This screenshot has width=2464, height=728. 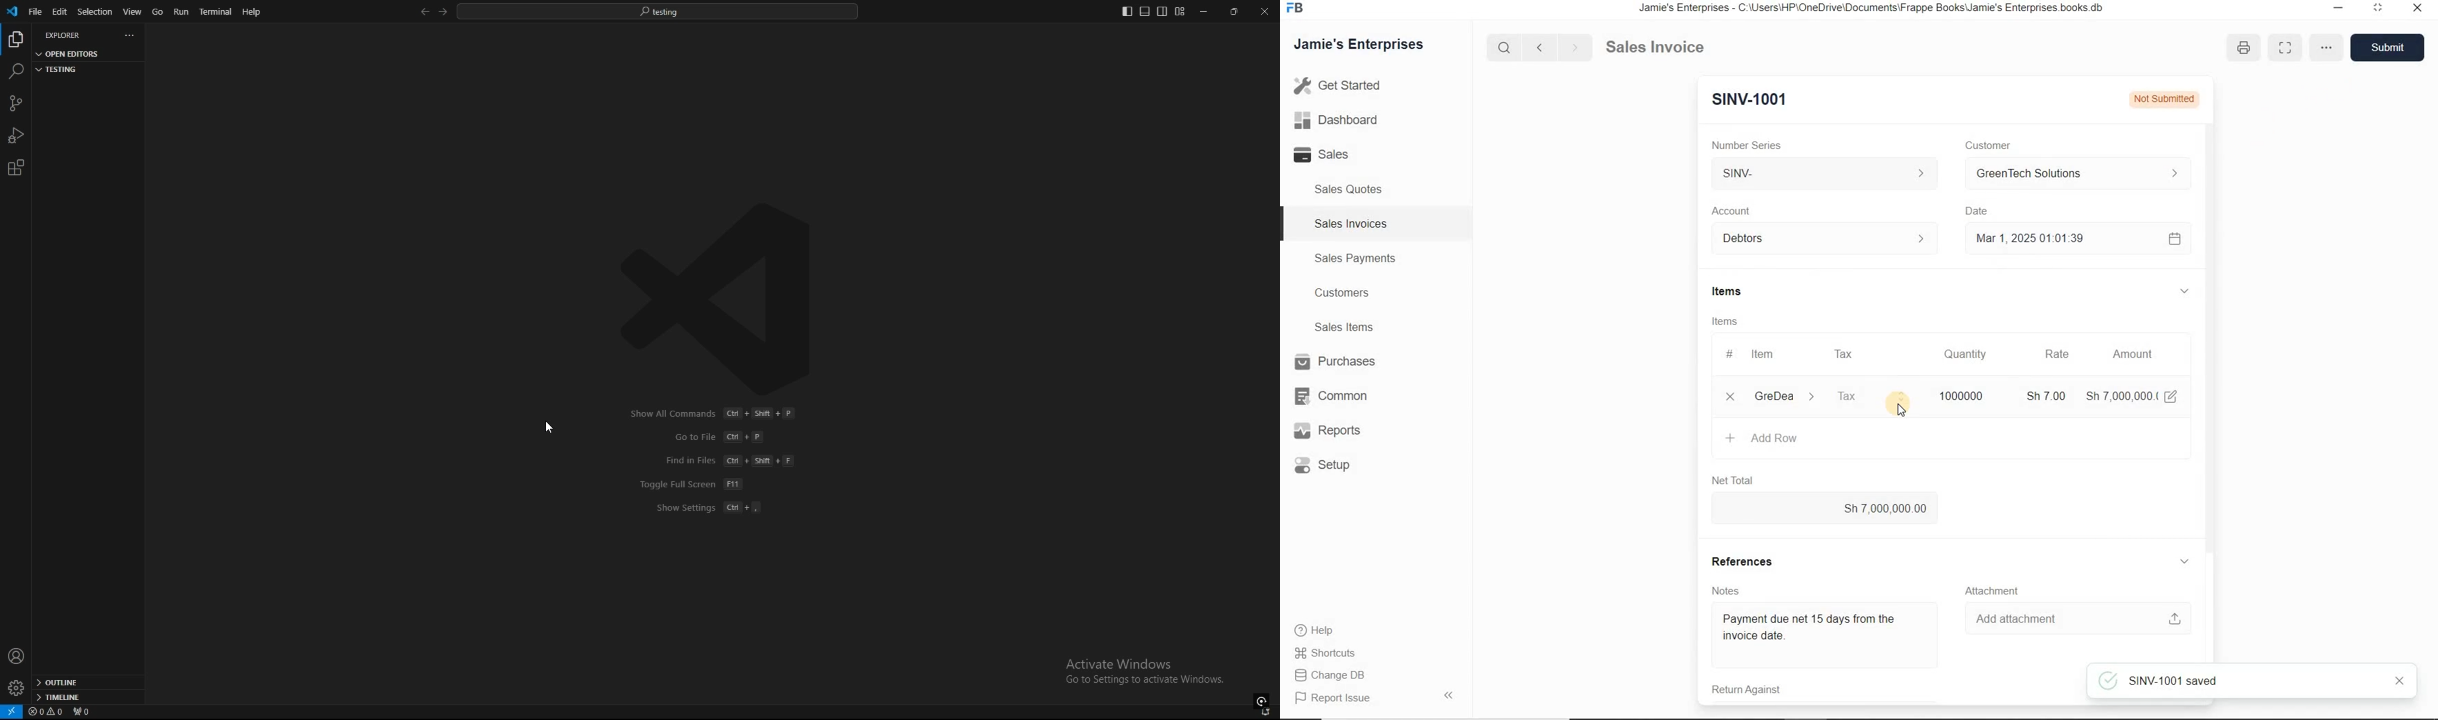 I want to click on save, so click(x=2390, y=47).